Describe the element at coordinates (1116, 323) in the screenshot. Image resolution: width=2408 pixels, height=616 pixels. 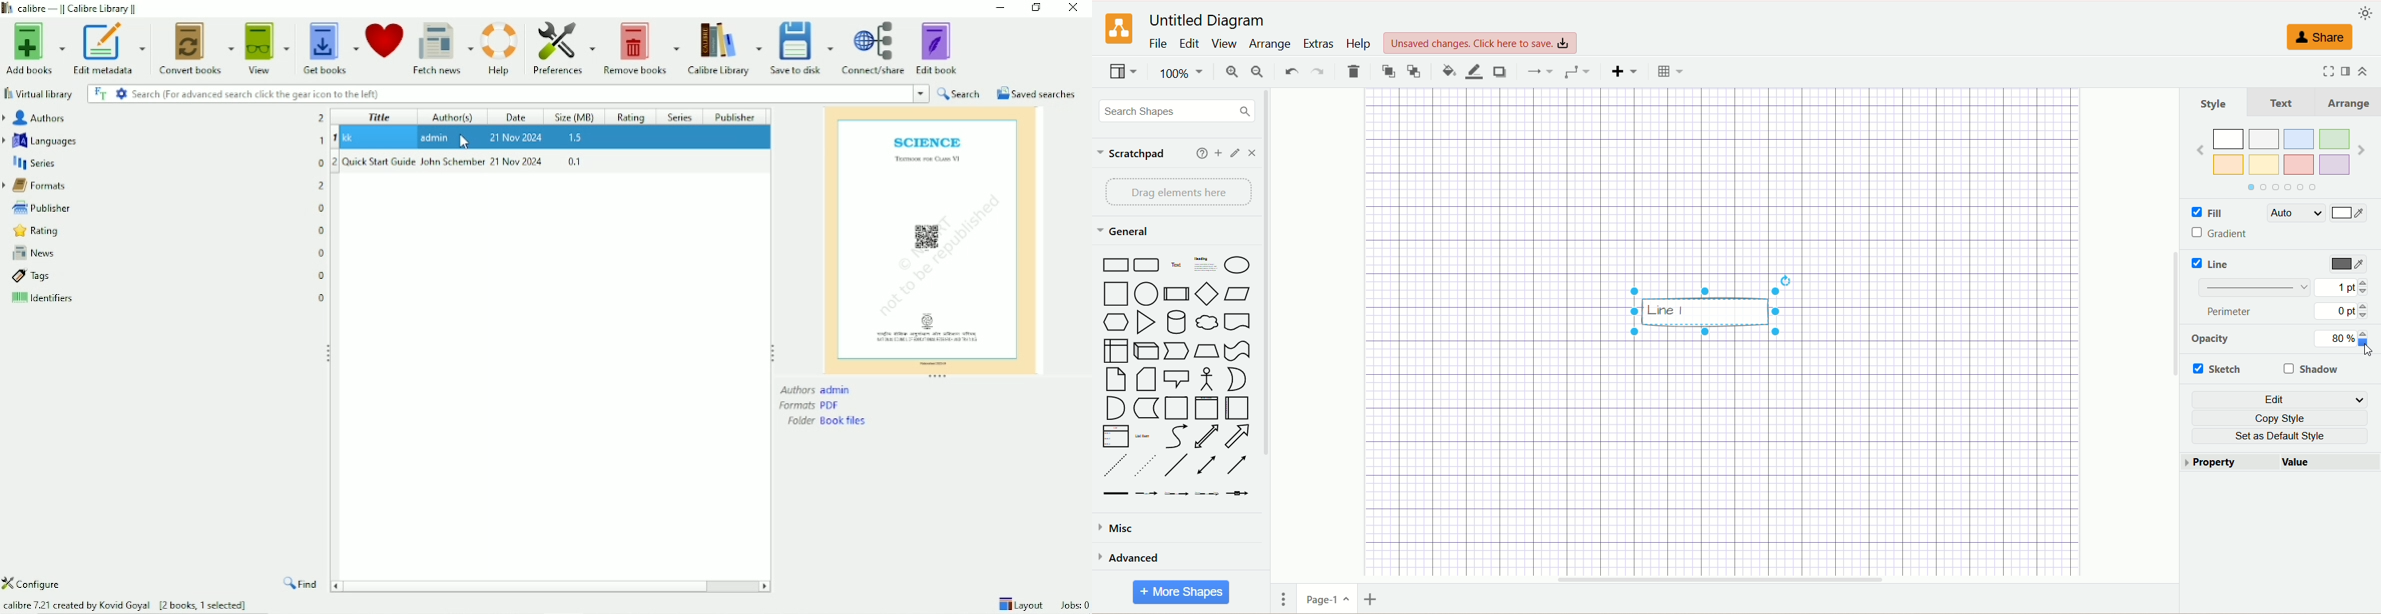
I see `Hexagon` at that location.